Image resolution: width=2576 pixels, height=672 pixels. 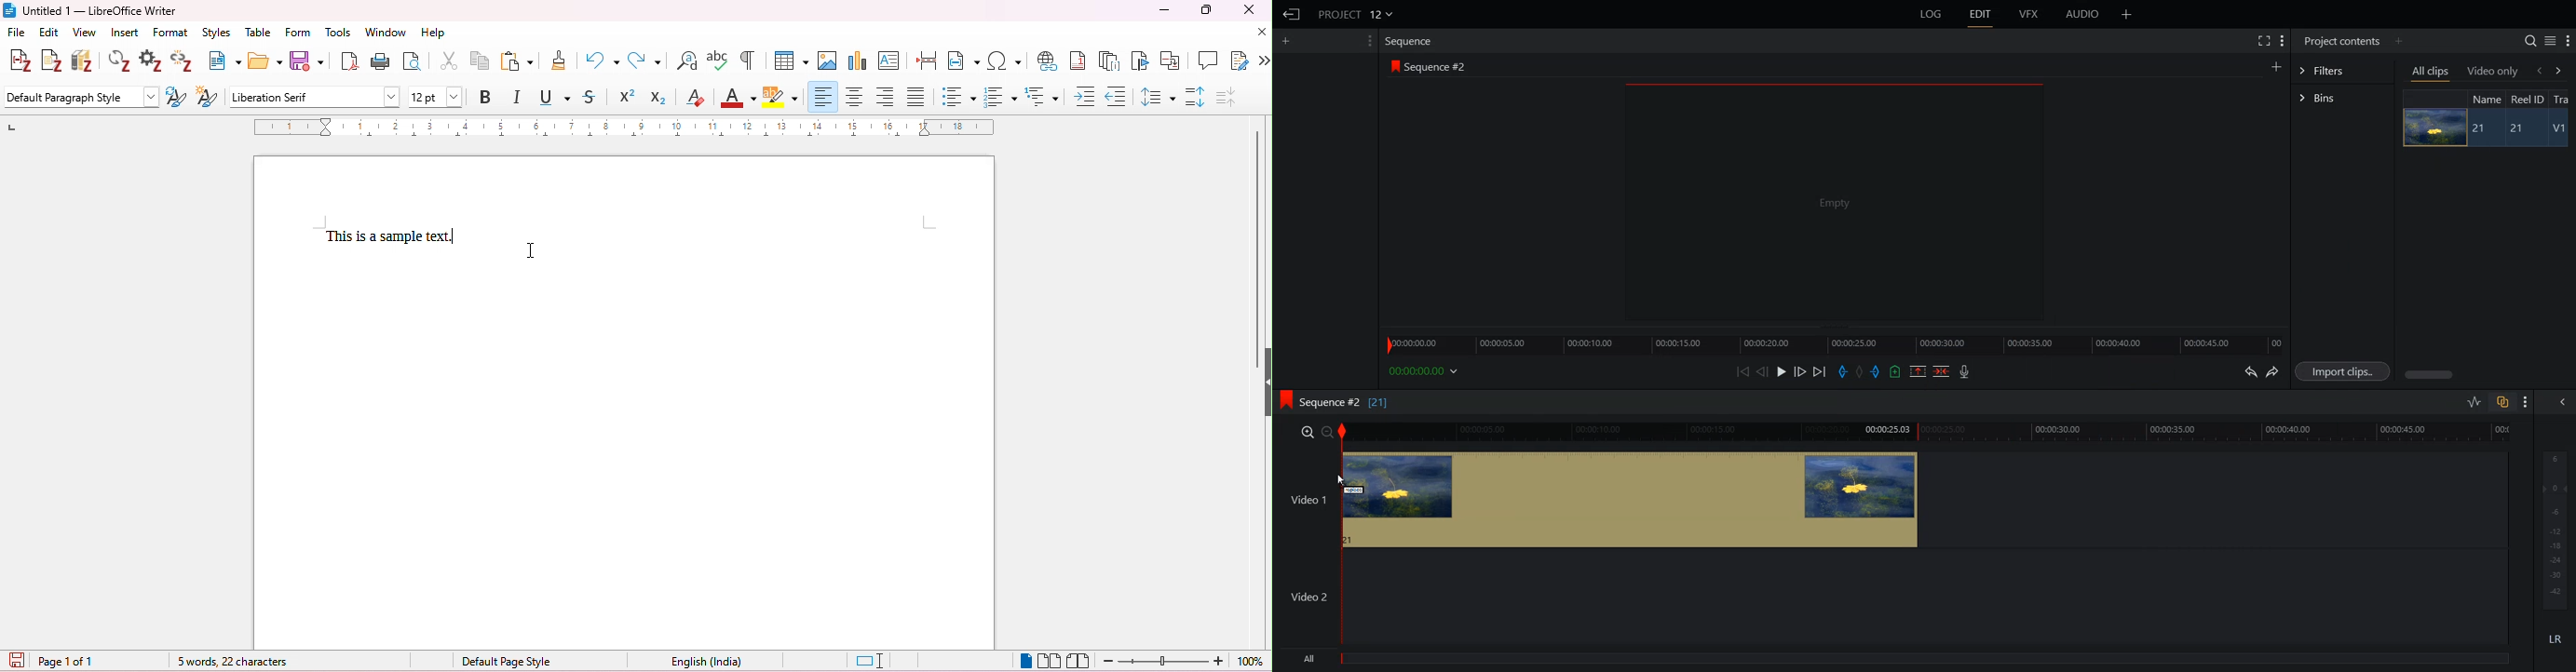 I want to click on align right, so click(x=884, y=97).